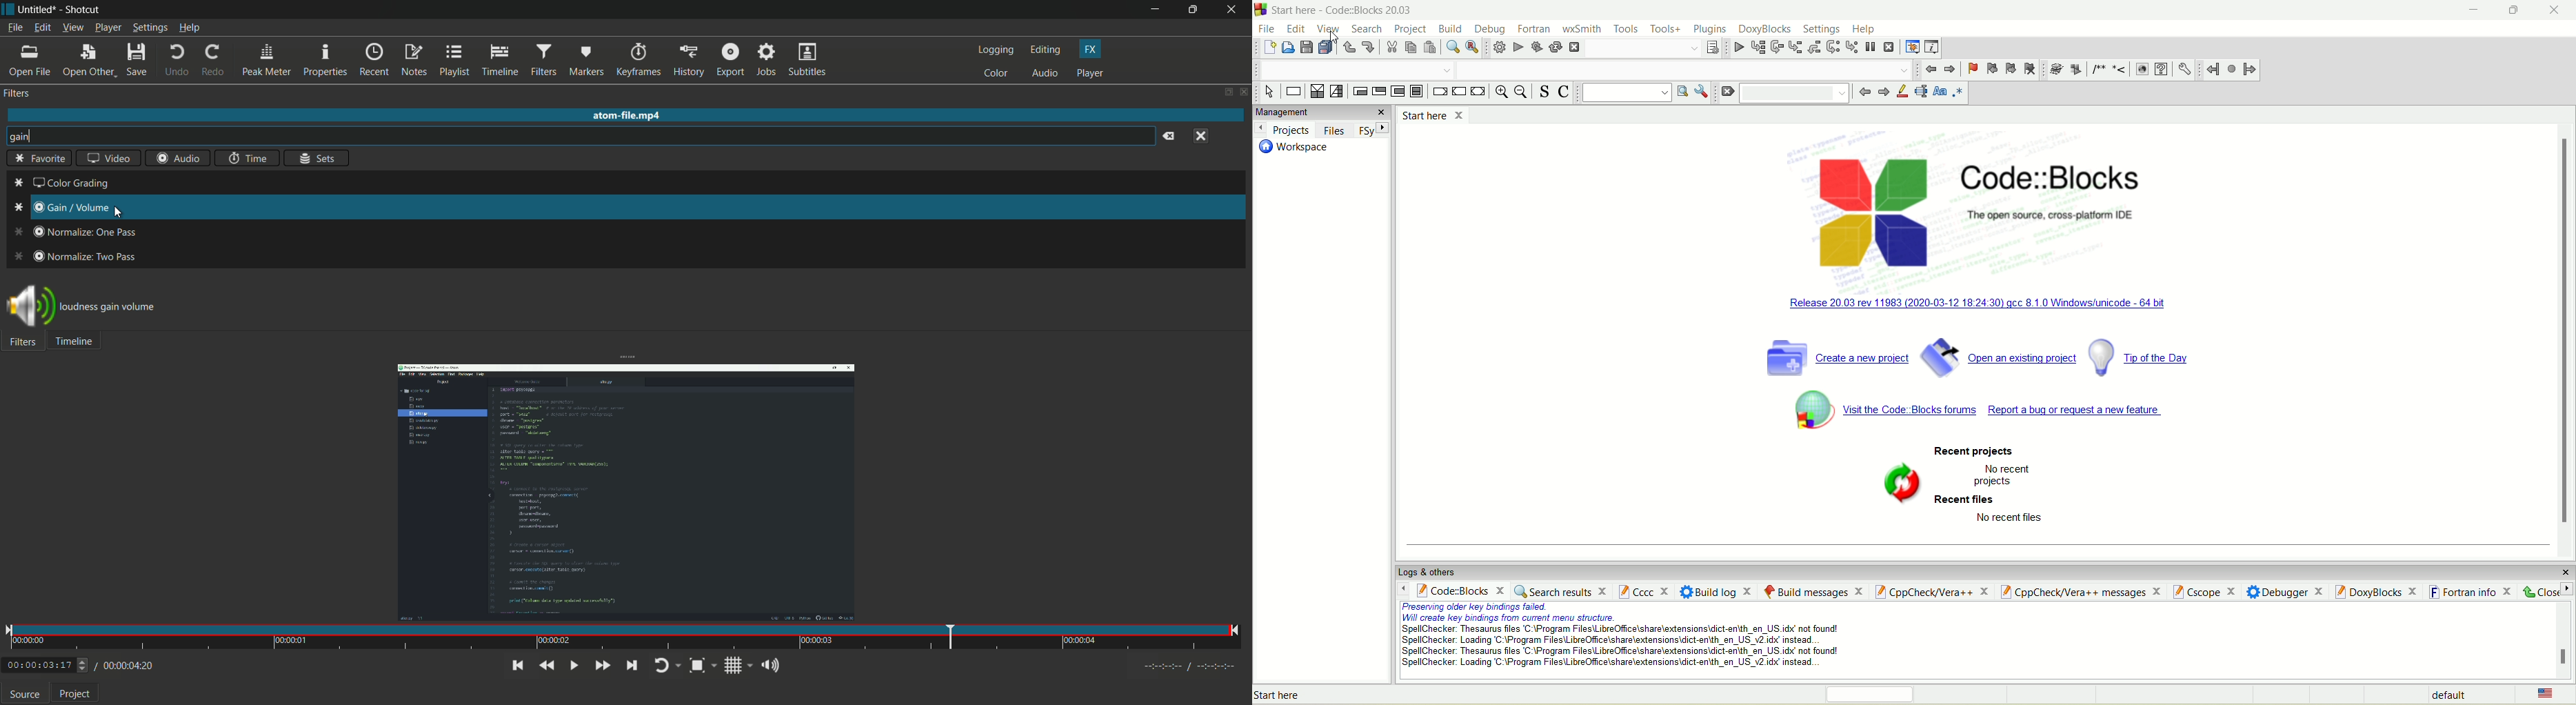  I want to click on source, so click(25, 694).